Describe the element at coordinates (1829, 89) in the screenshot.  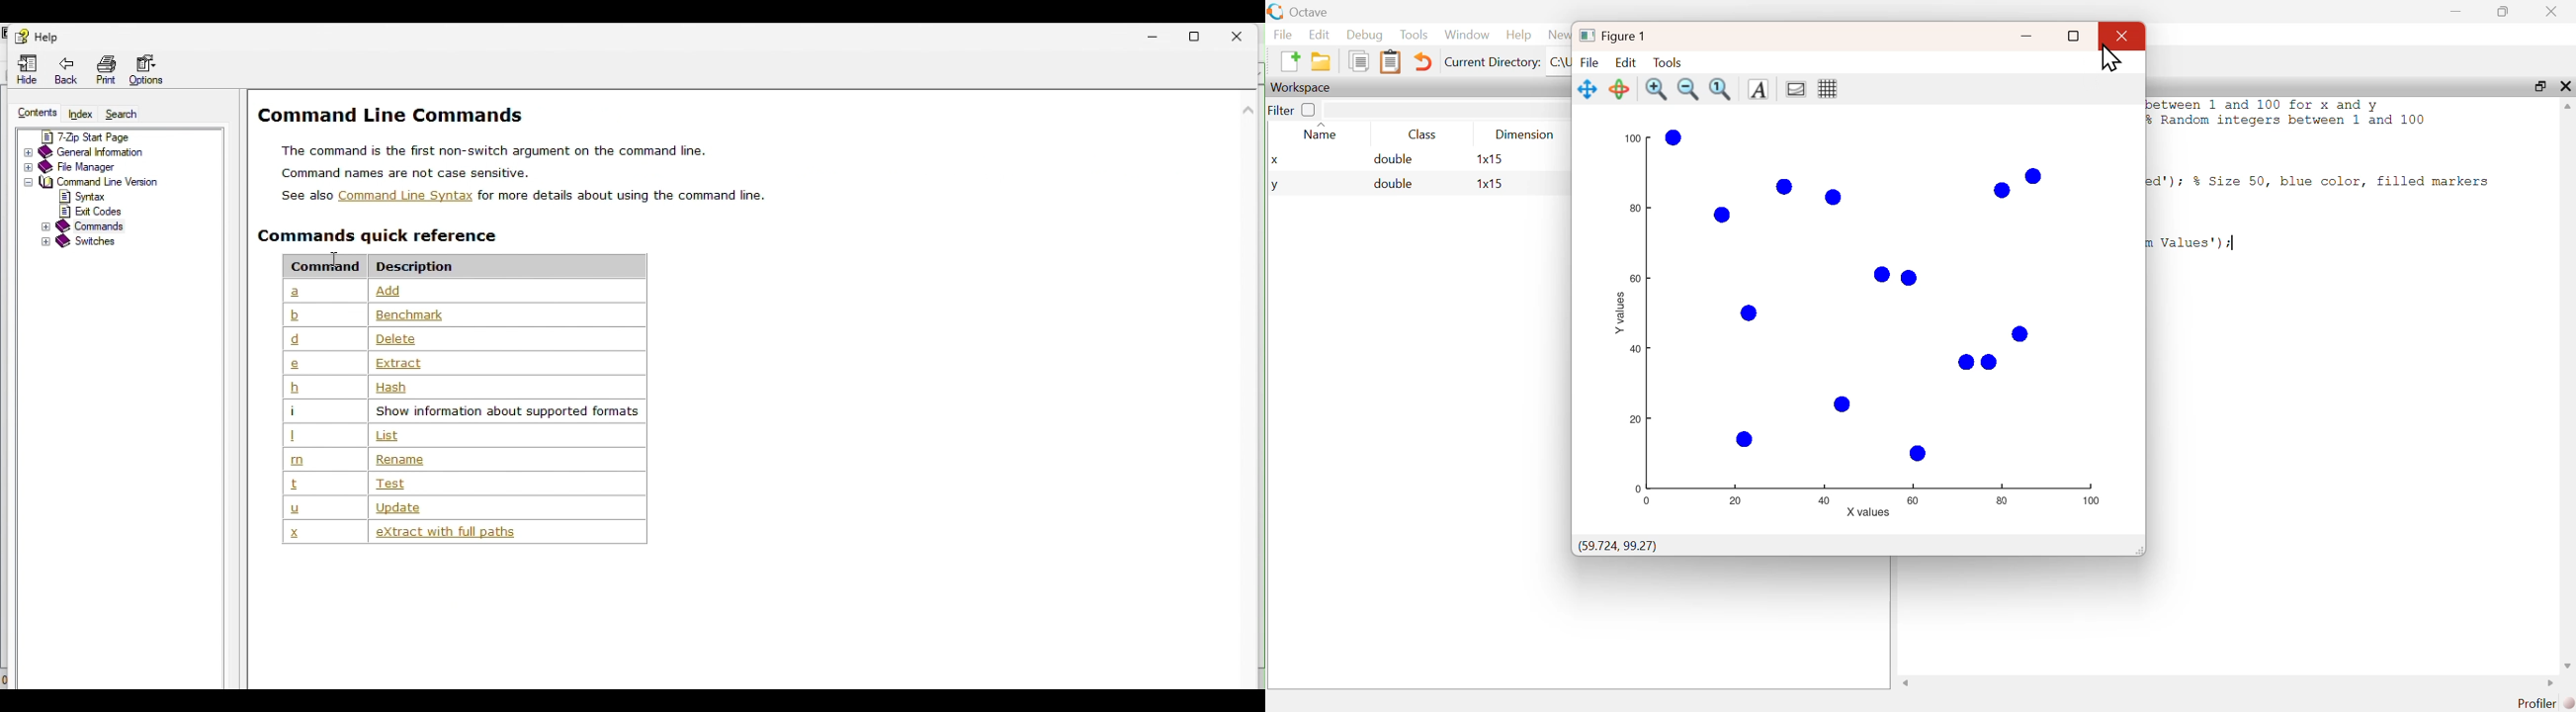
I see `Grid` at that location.